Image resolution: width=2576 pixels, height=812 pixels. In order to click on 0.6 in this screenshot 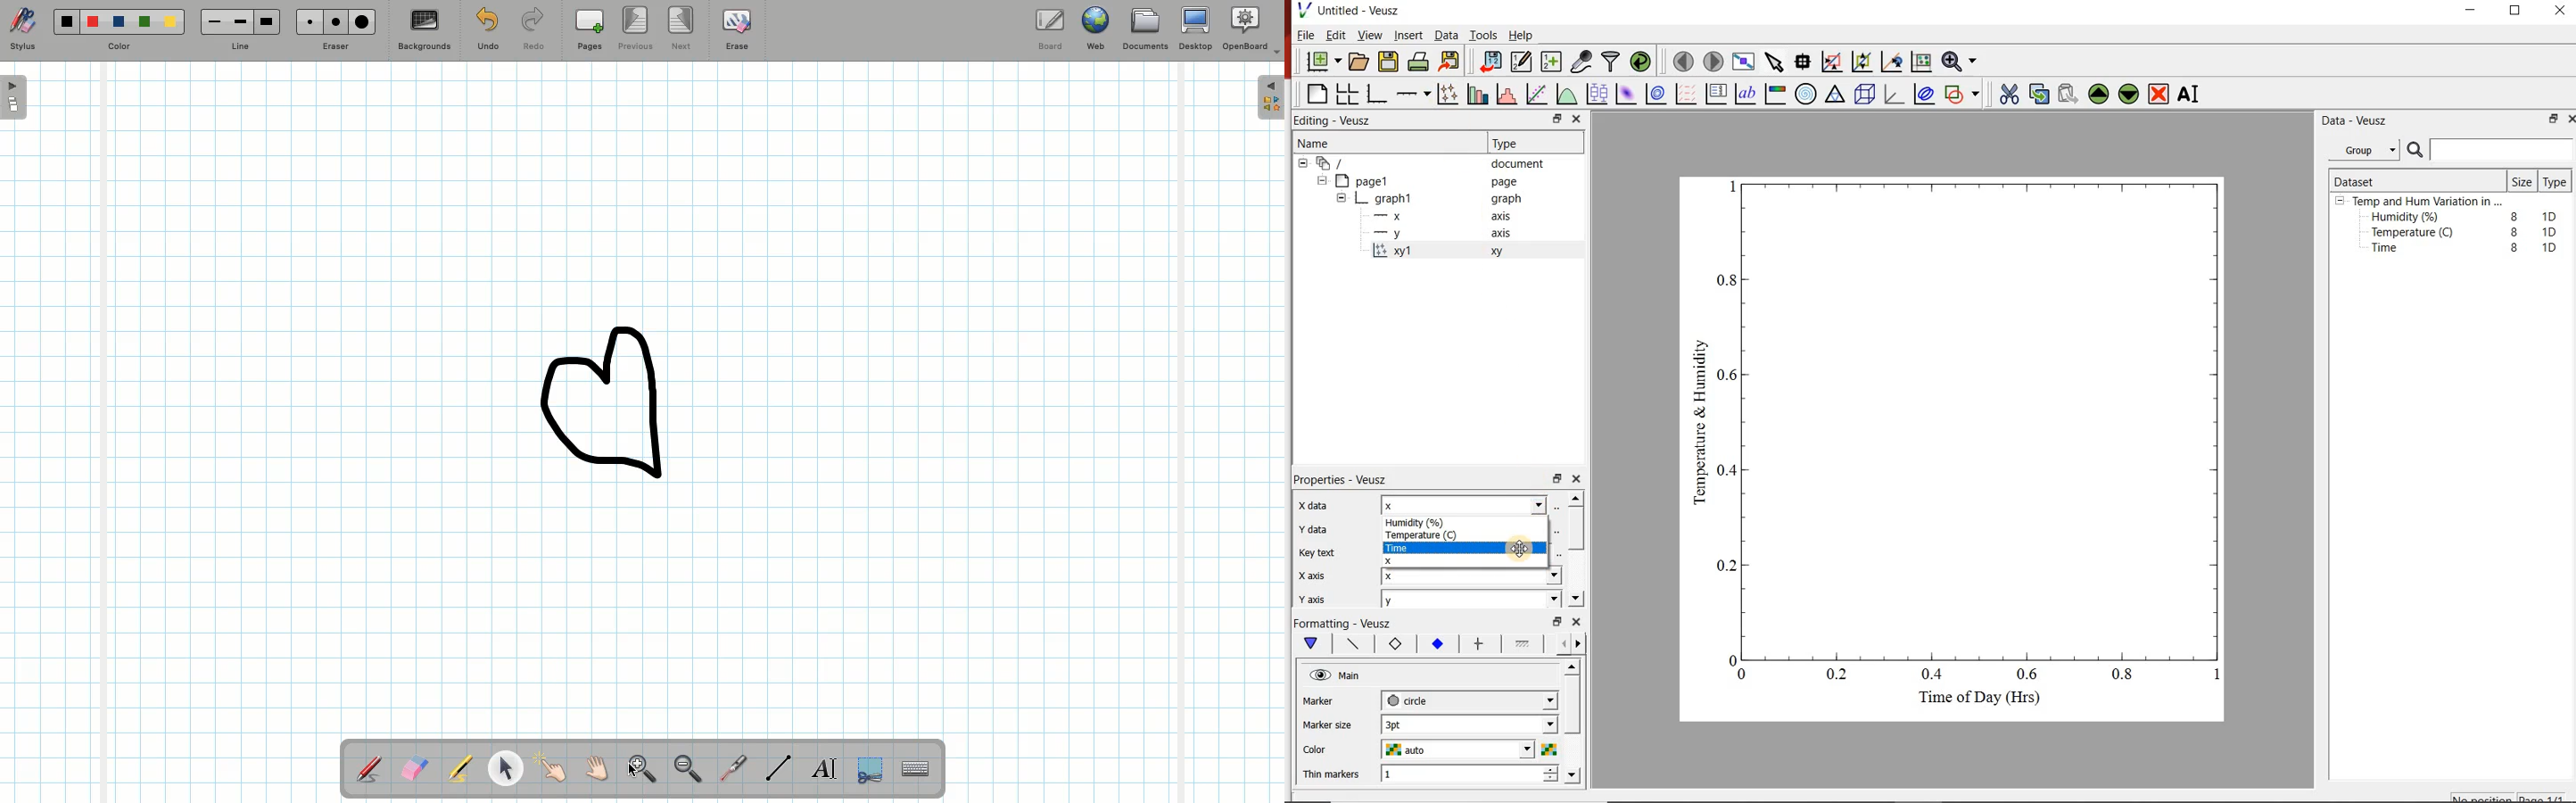, I will do `click(2028, 674)`.